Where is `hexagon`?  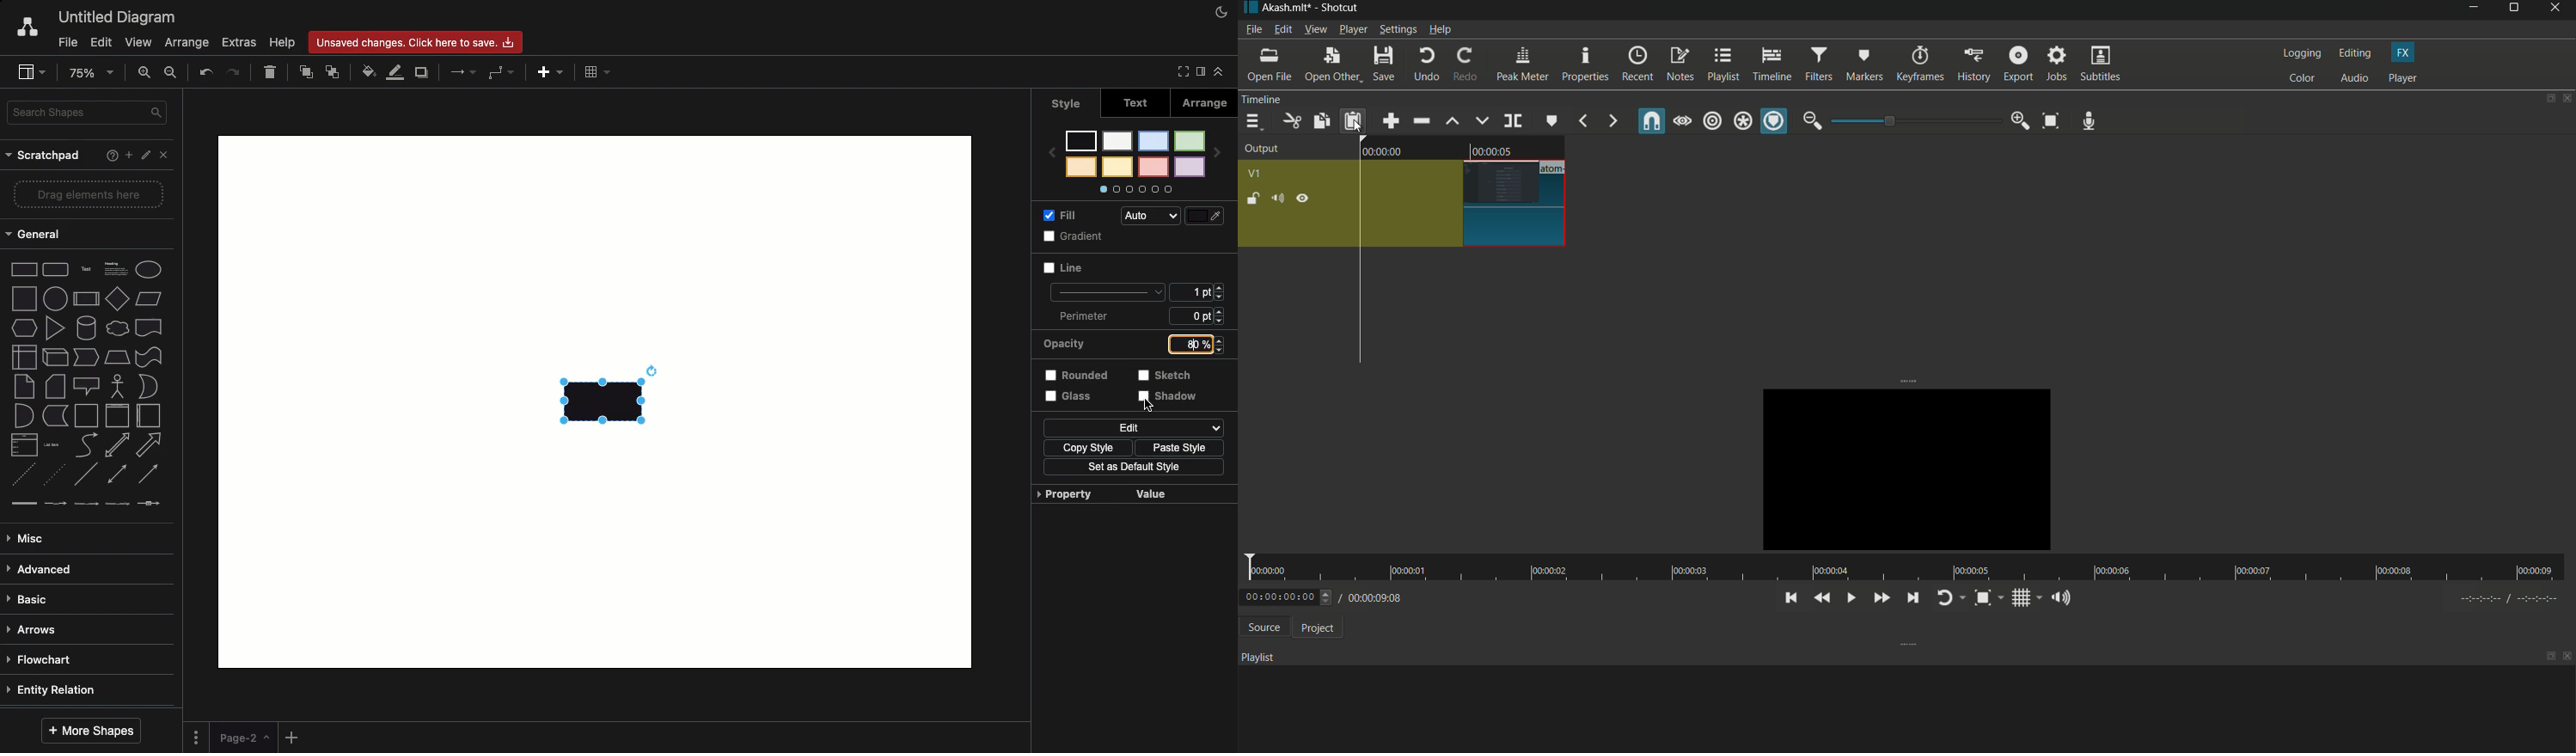 hexagon is located at coordinates (21, 328).